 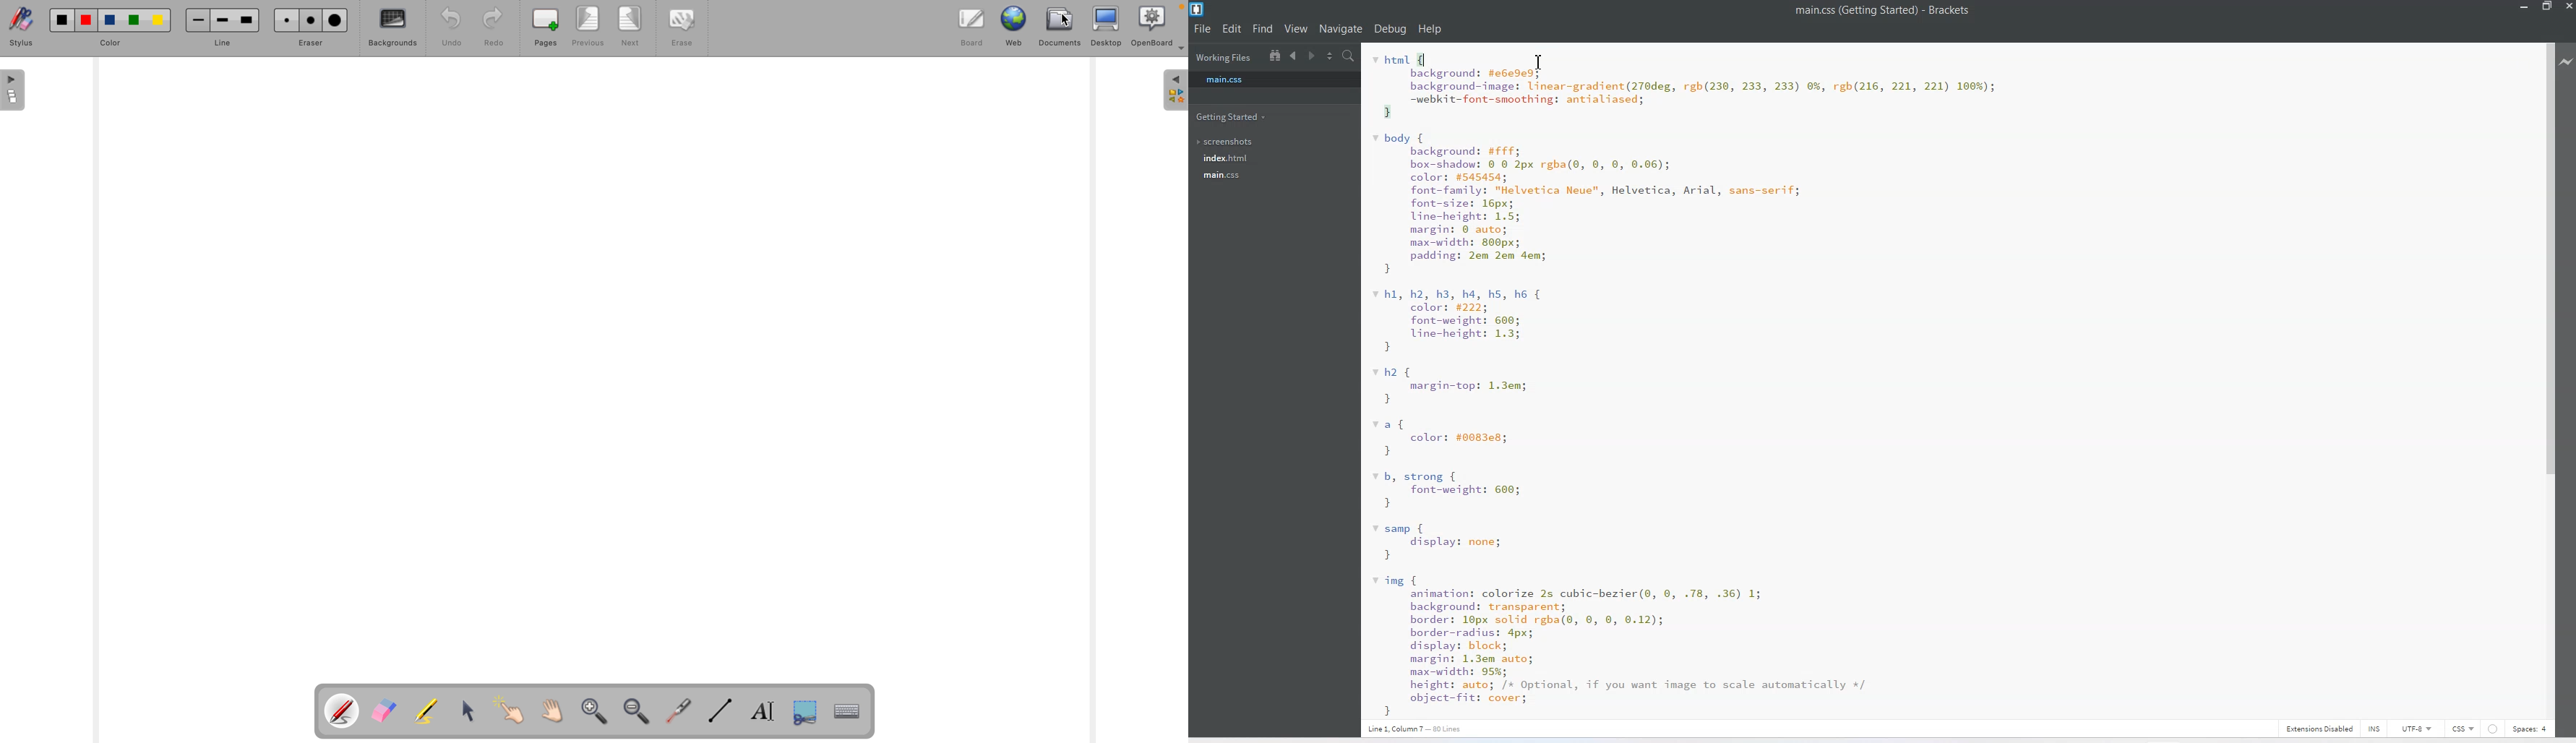 I want to click on pen, so click(x=338, y=711).